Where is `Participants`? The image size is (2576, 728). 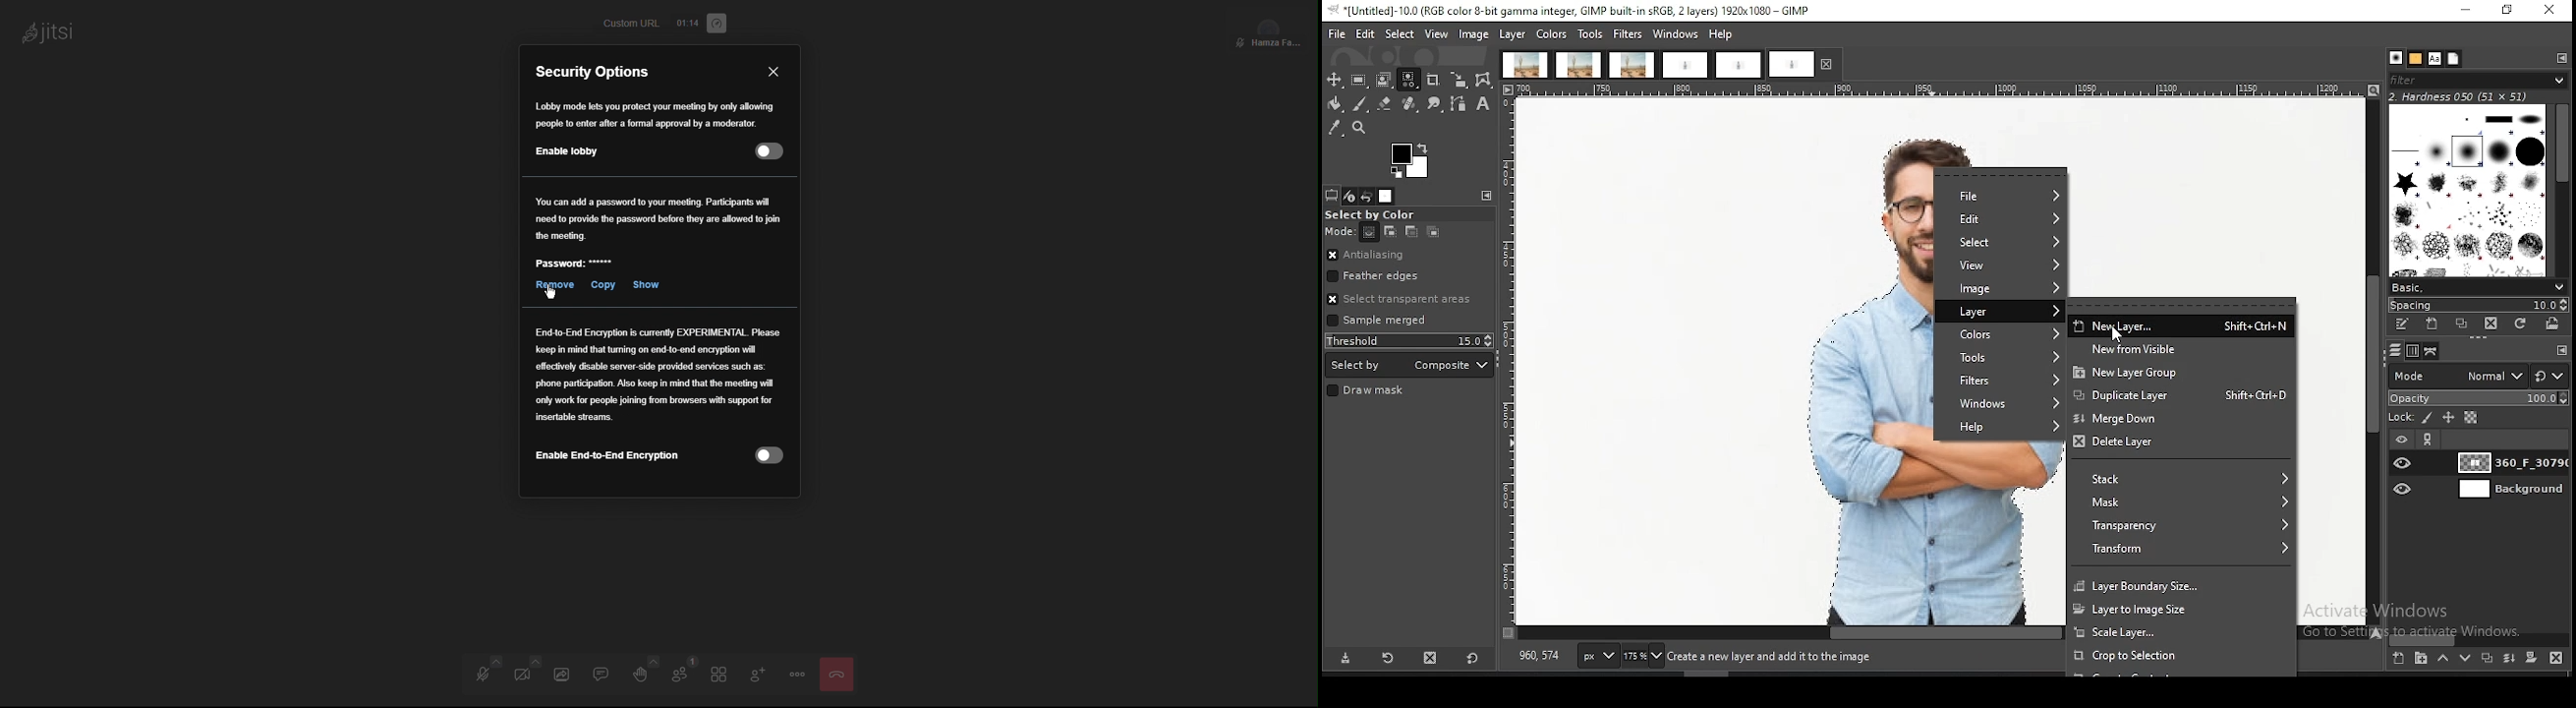
Participants is located at coordinates (687, 675).